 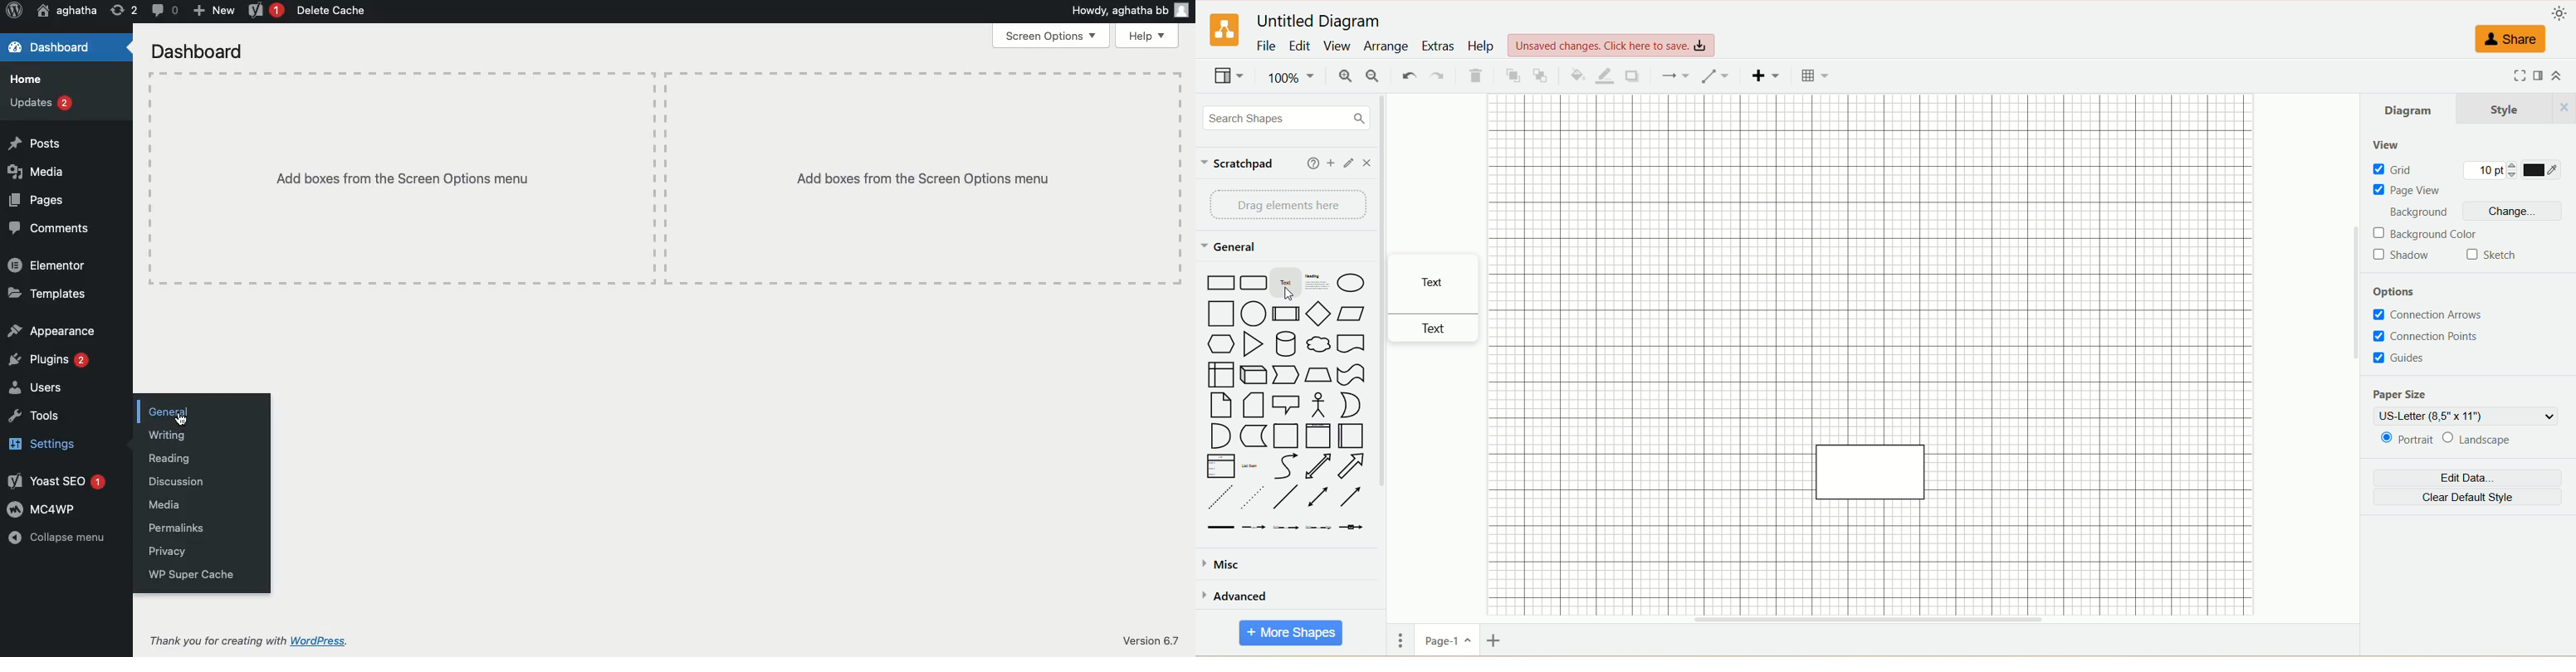 I want to click on dashed line, so click(x=1217, y=497).